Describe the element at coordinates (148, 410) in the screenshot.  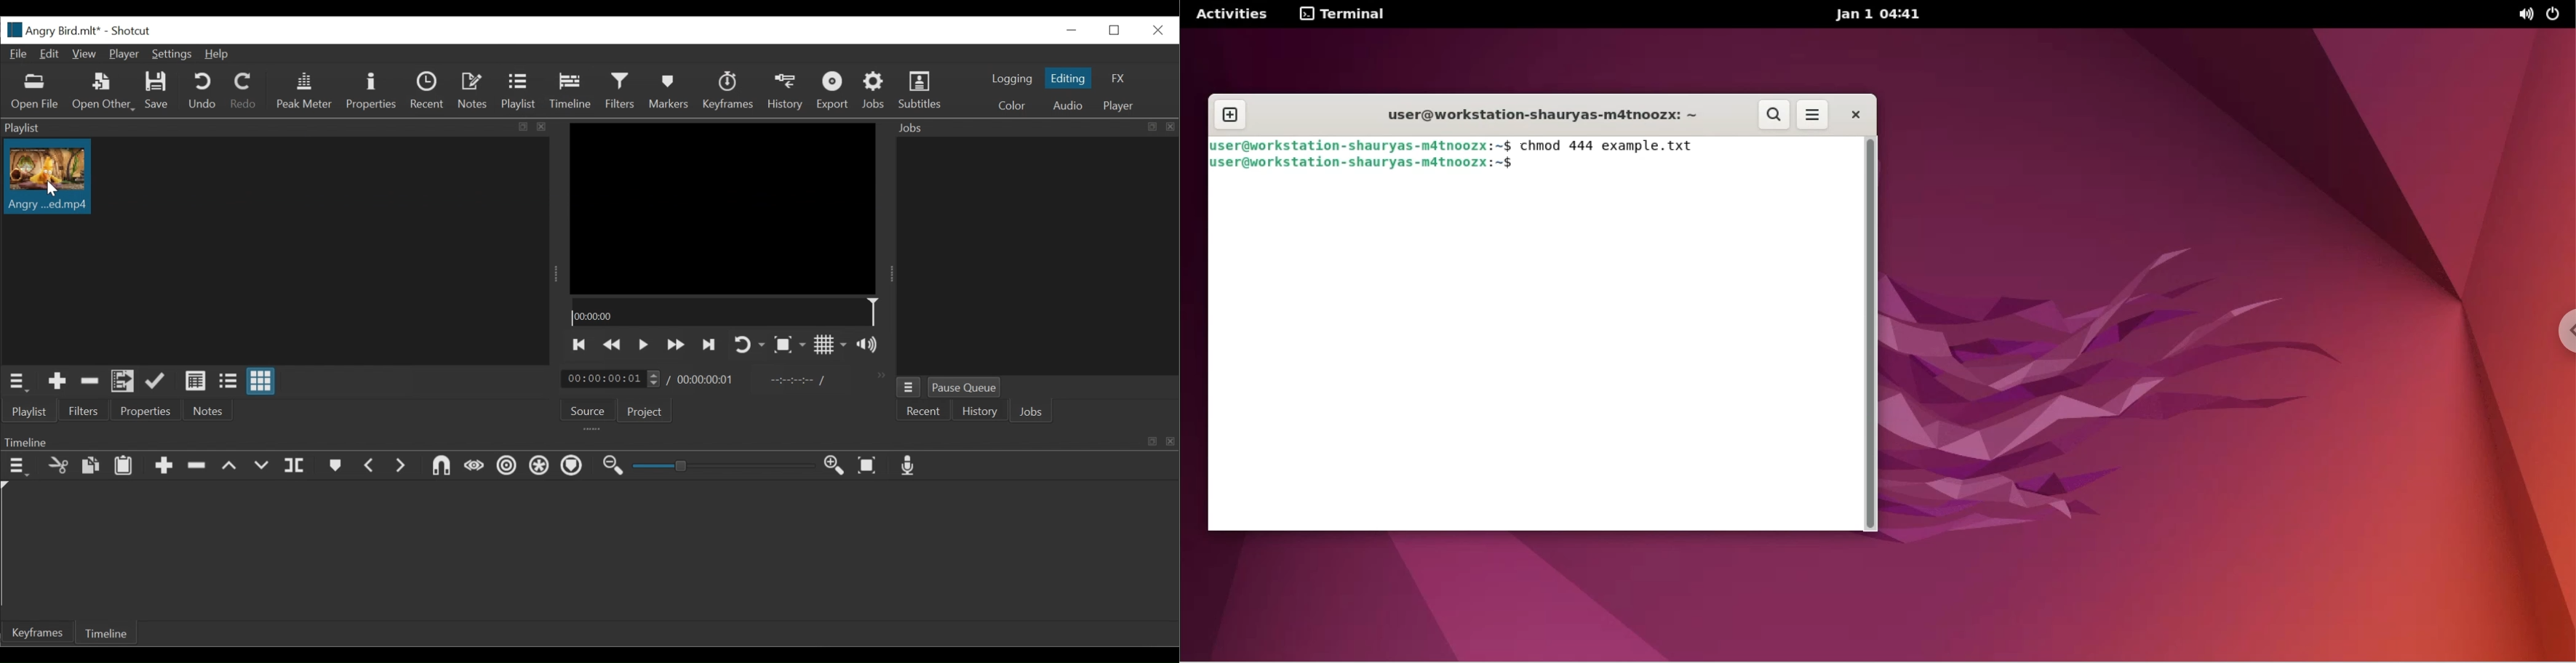
I see `Properties` at that location.